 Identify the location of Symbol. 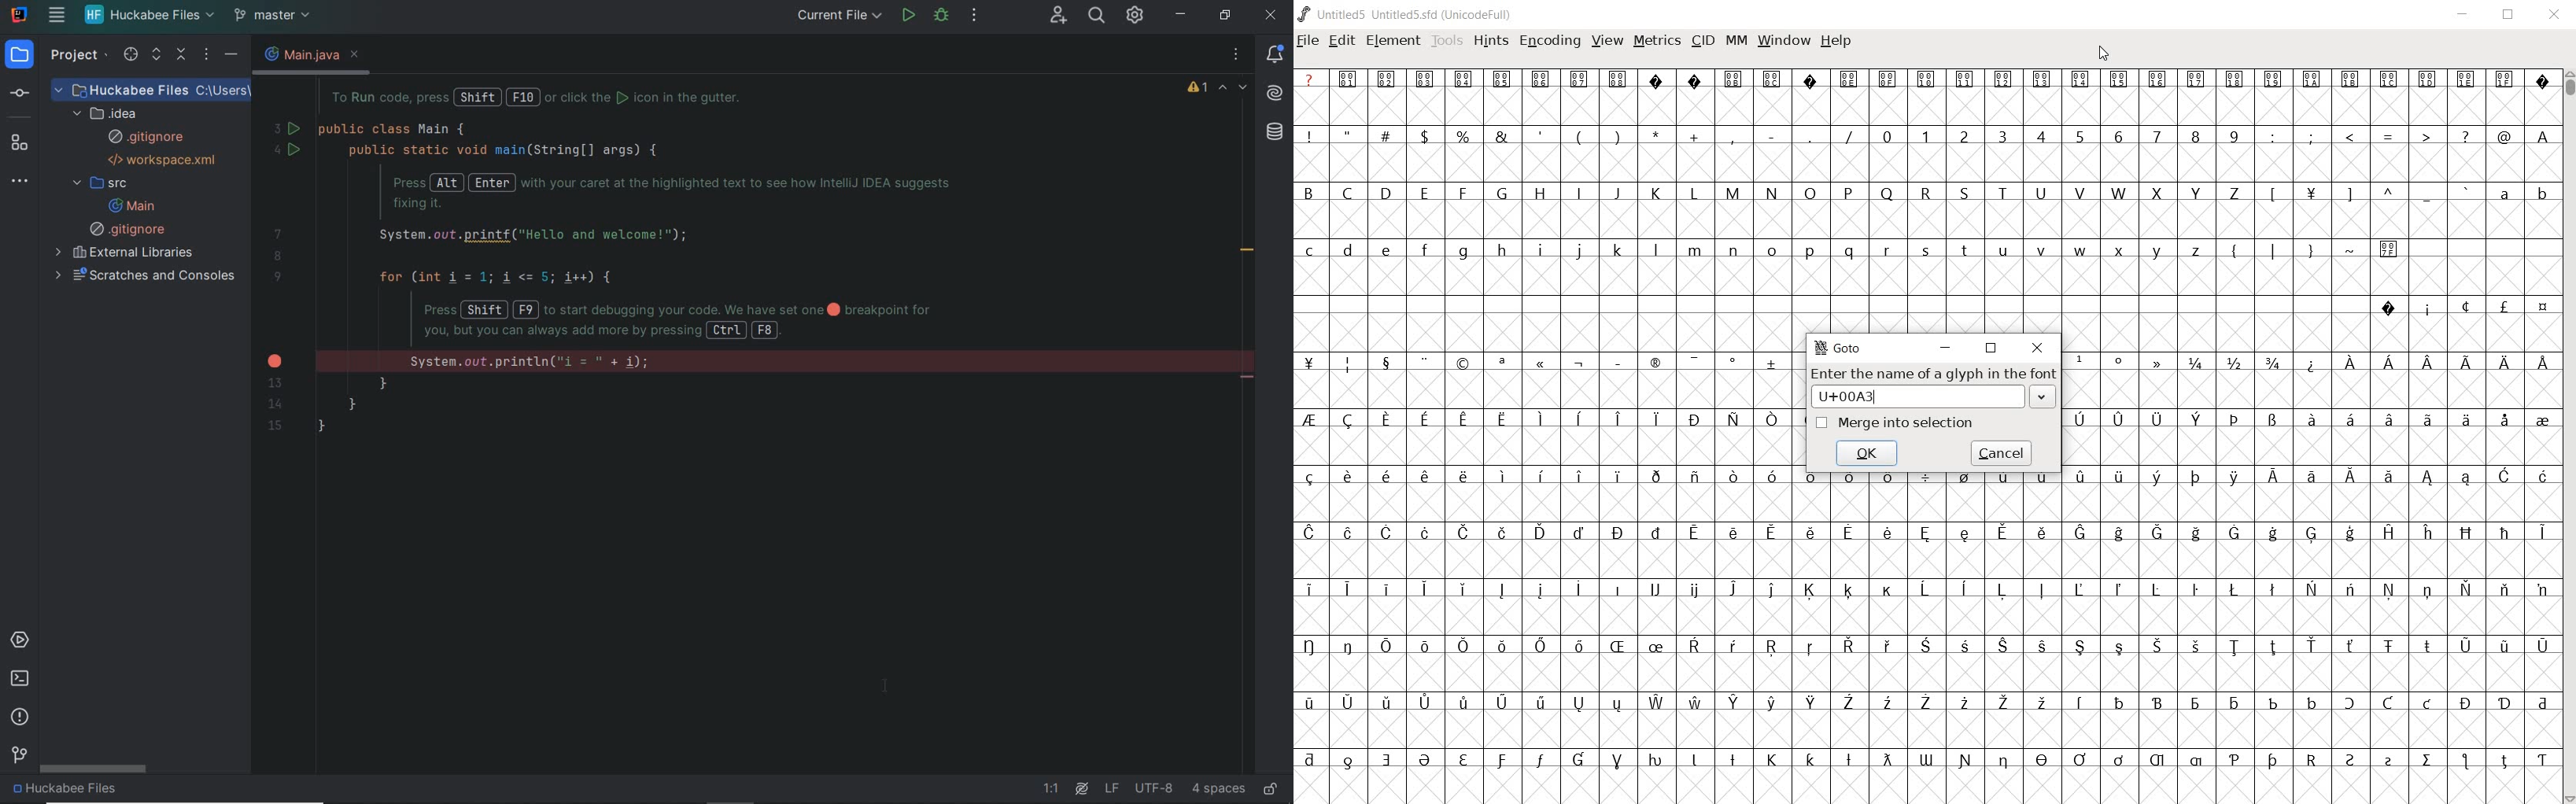
(2542, 702).